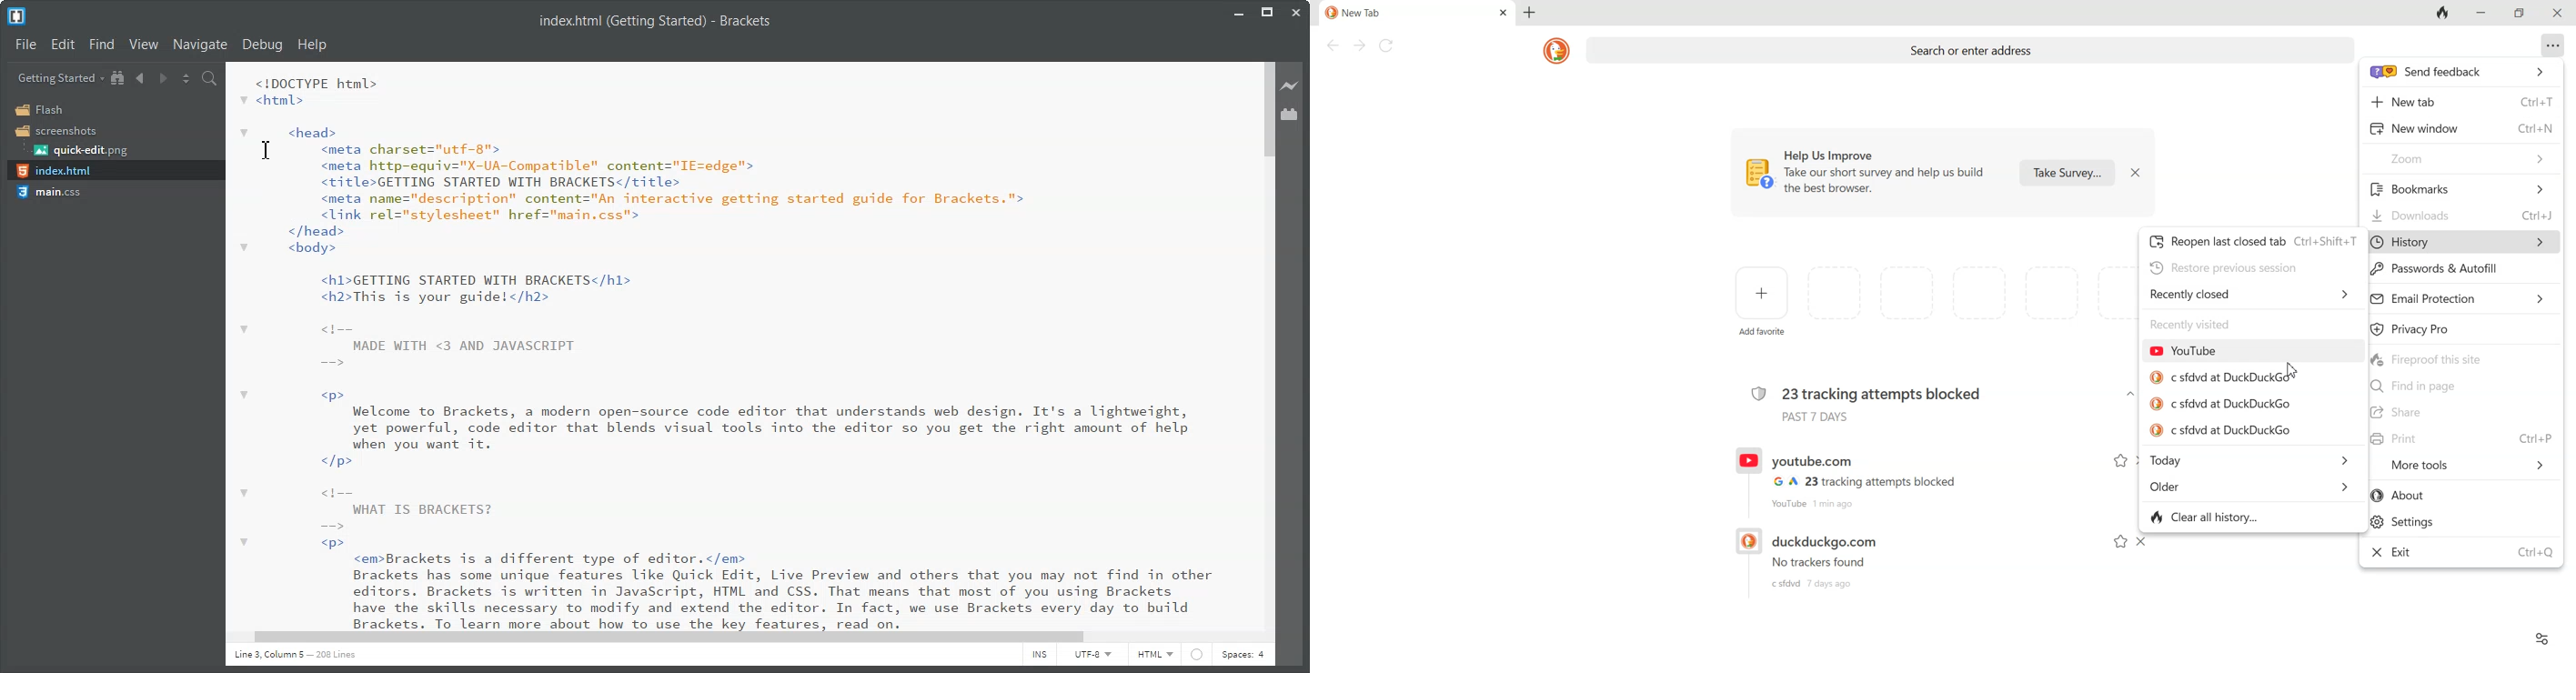 The height and width of the screenshot is (700, 2576). I want to click on YouTube, so click(2185, 350).